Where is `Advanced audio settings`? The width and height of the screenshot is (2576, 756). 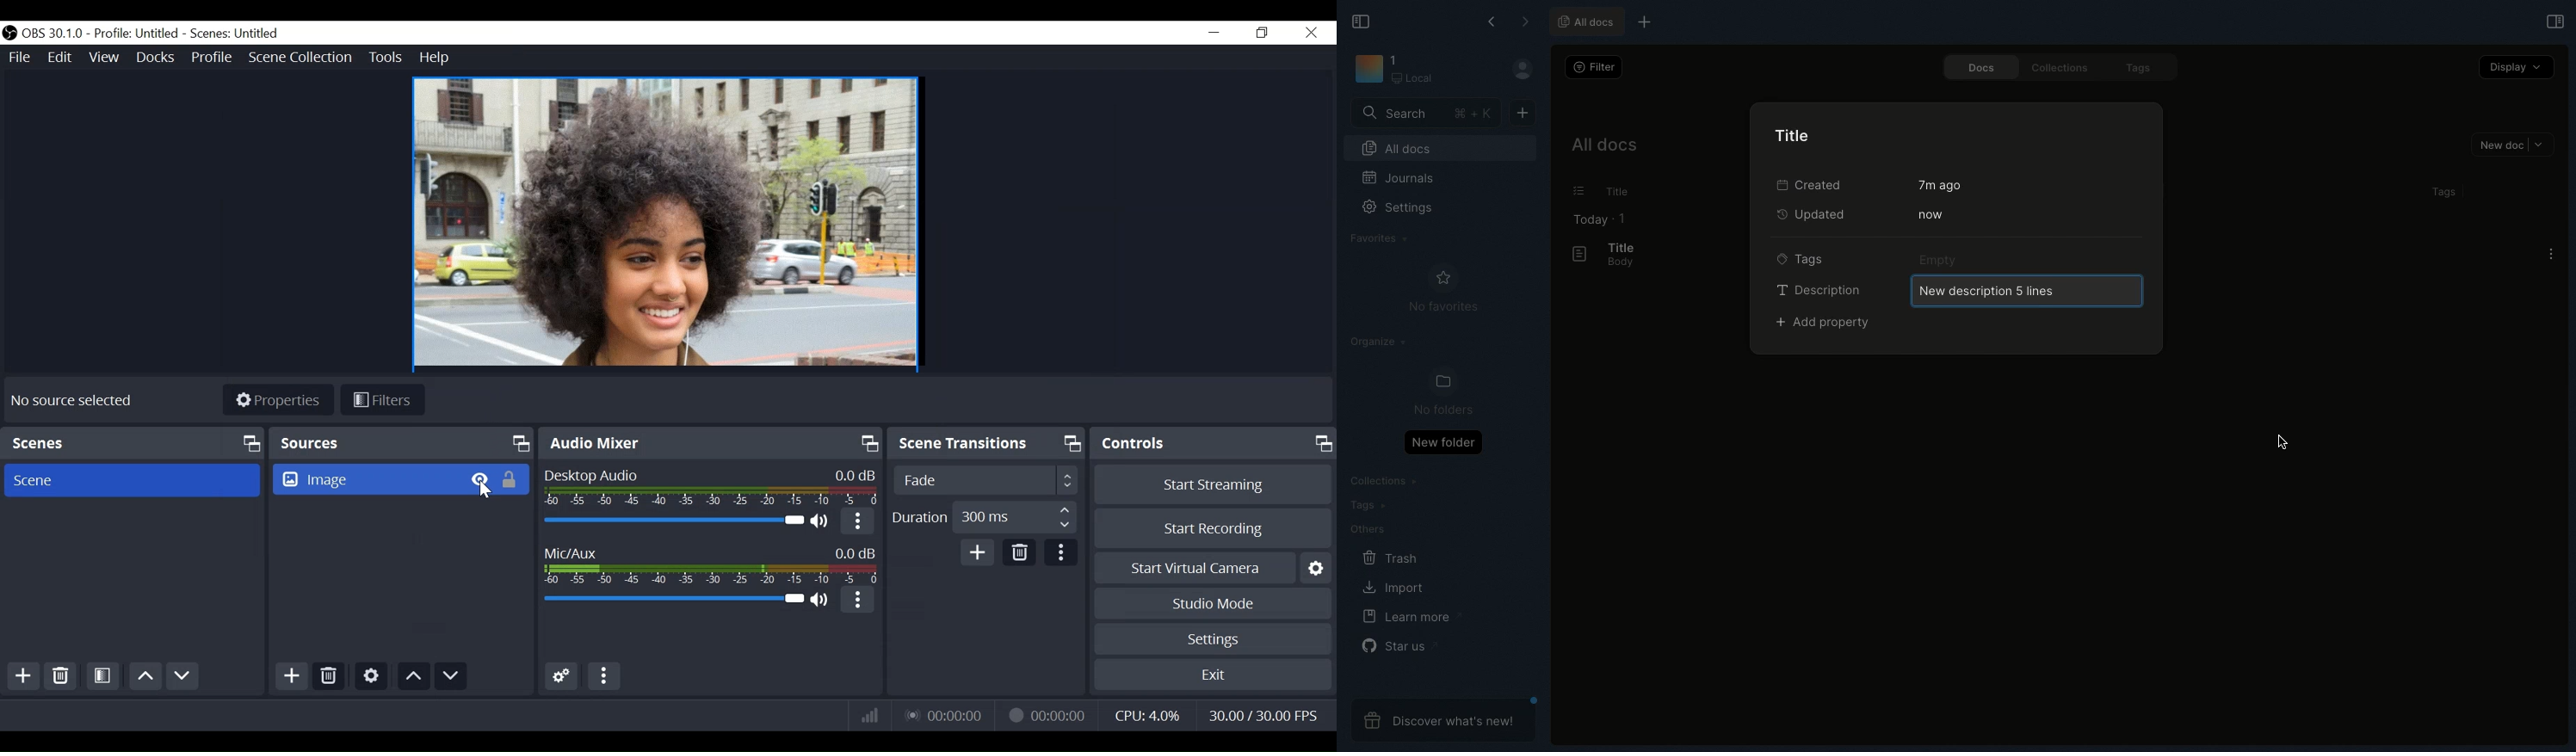
Advanced audio settings is located at coordinates (561, 675).